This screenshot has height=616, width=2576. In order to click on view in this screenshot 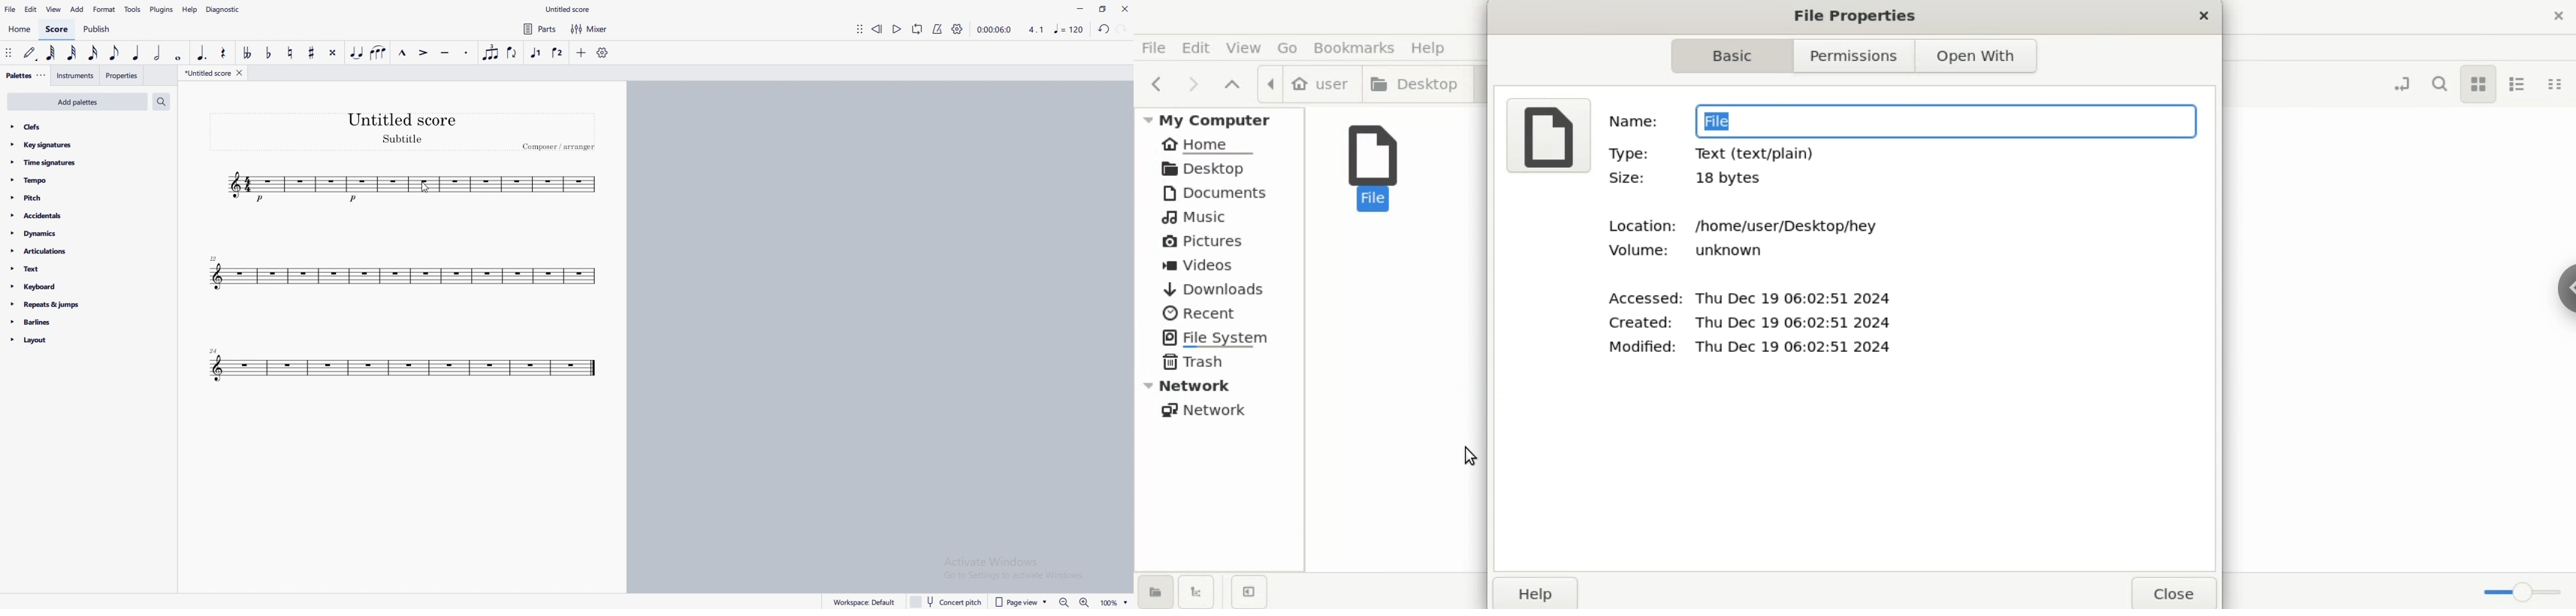, I will do `click(1244, 47)`.